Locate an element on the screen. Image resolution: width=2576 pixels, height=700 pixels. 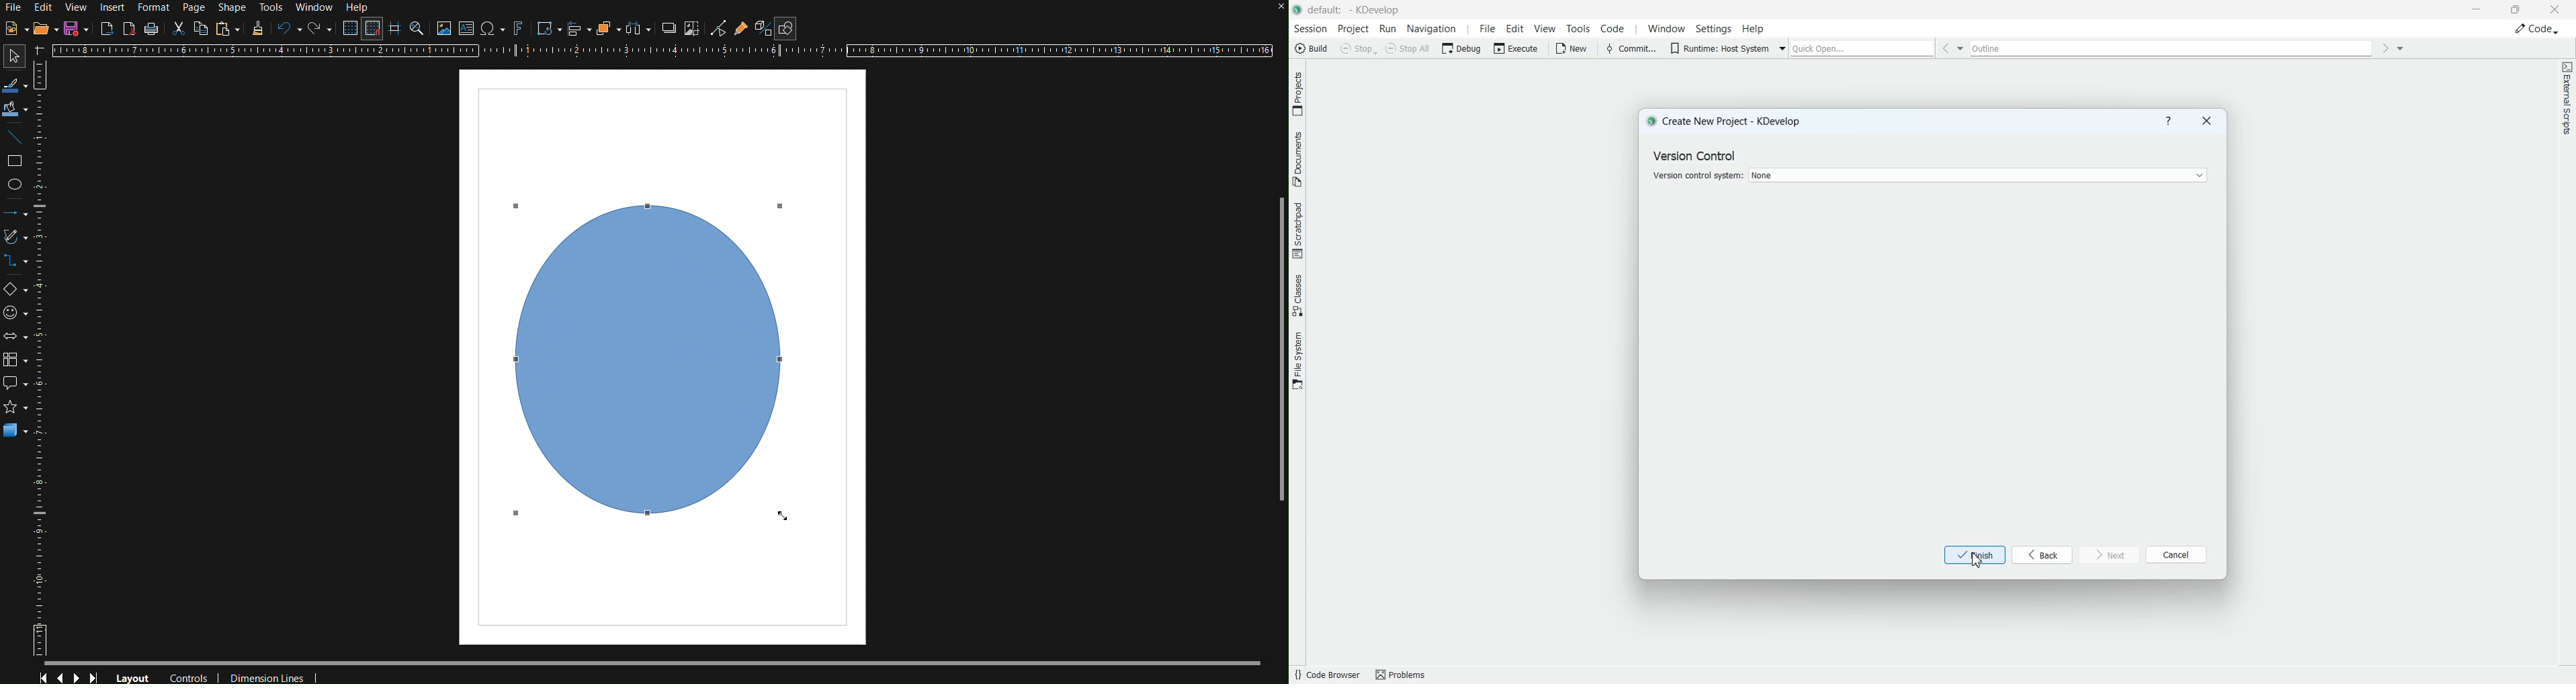
Insert Fontworks is located at coordinates (518, 30).